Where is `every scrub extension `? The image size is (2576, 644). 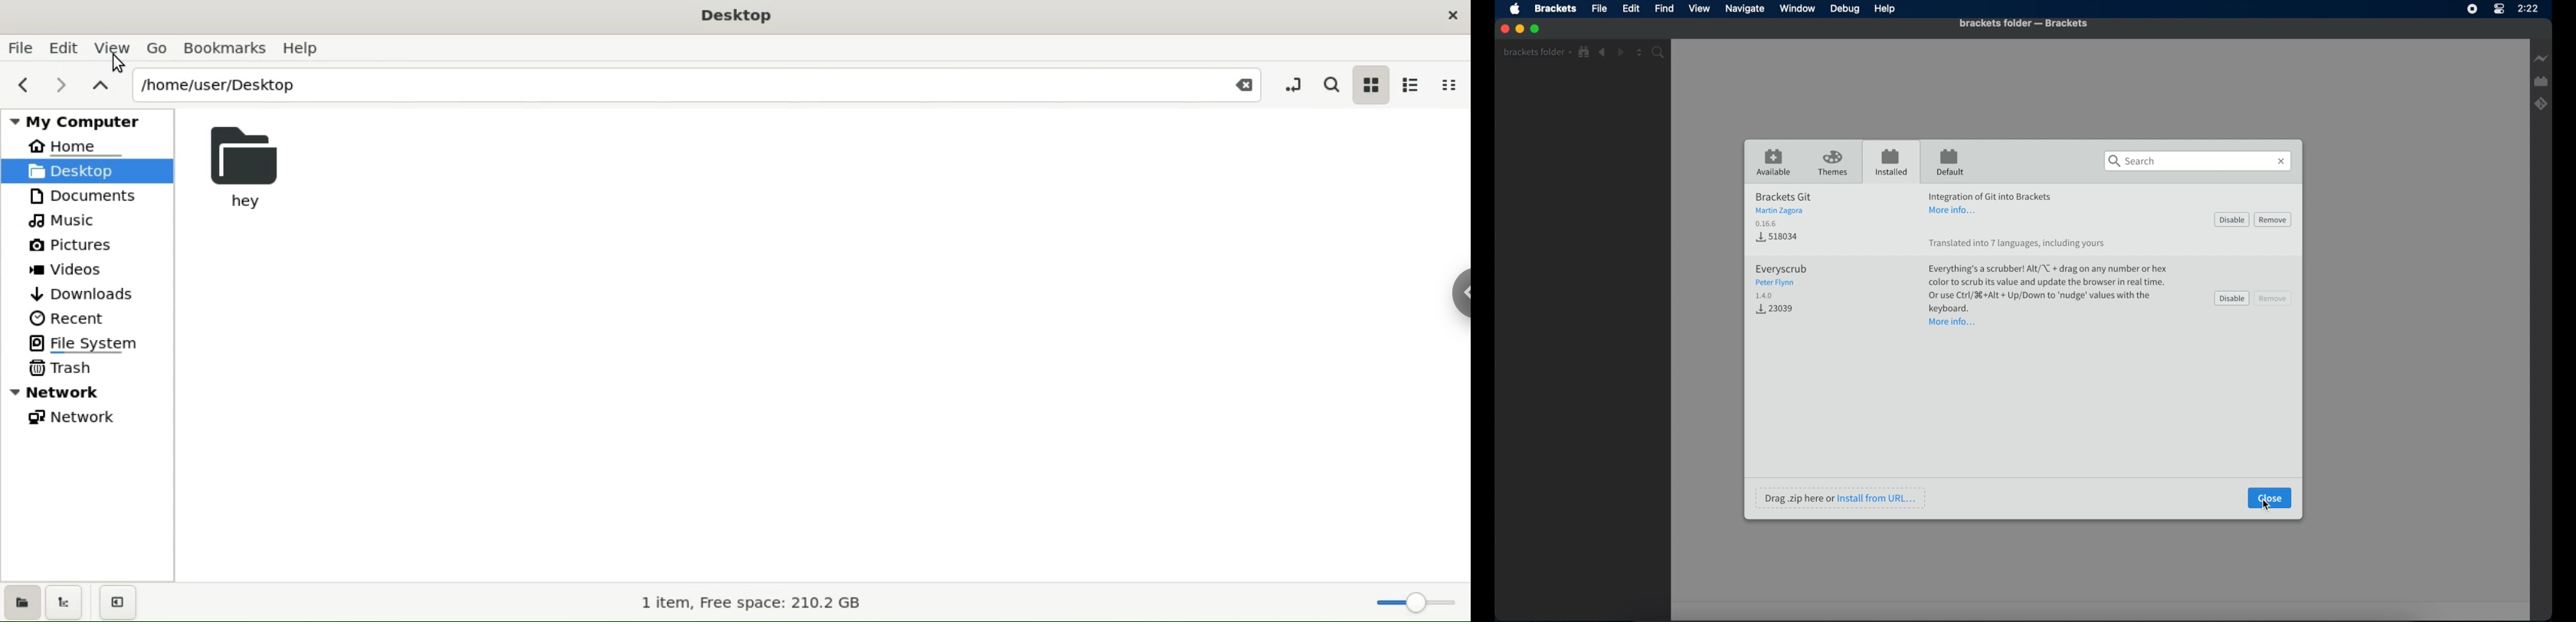
every scrub extension  is located at coordinates (1781, 281).